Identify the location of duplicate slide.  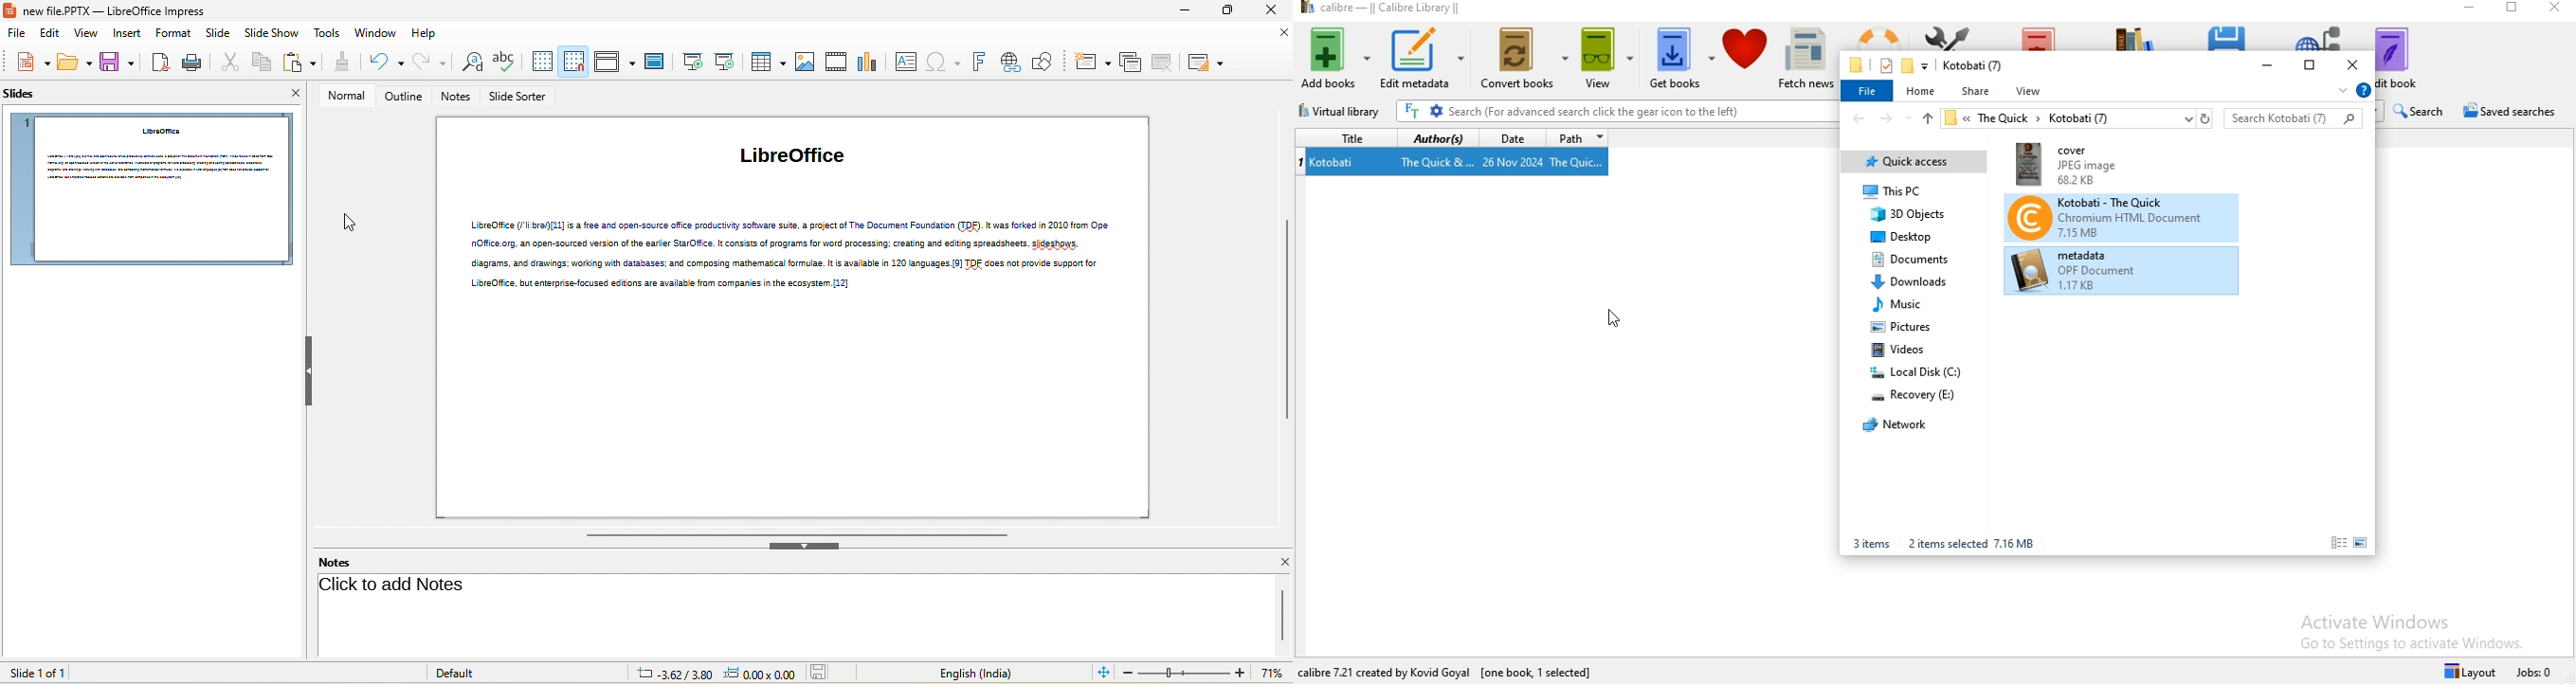
(1133, 63).